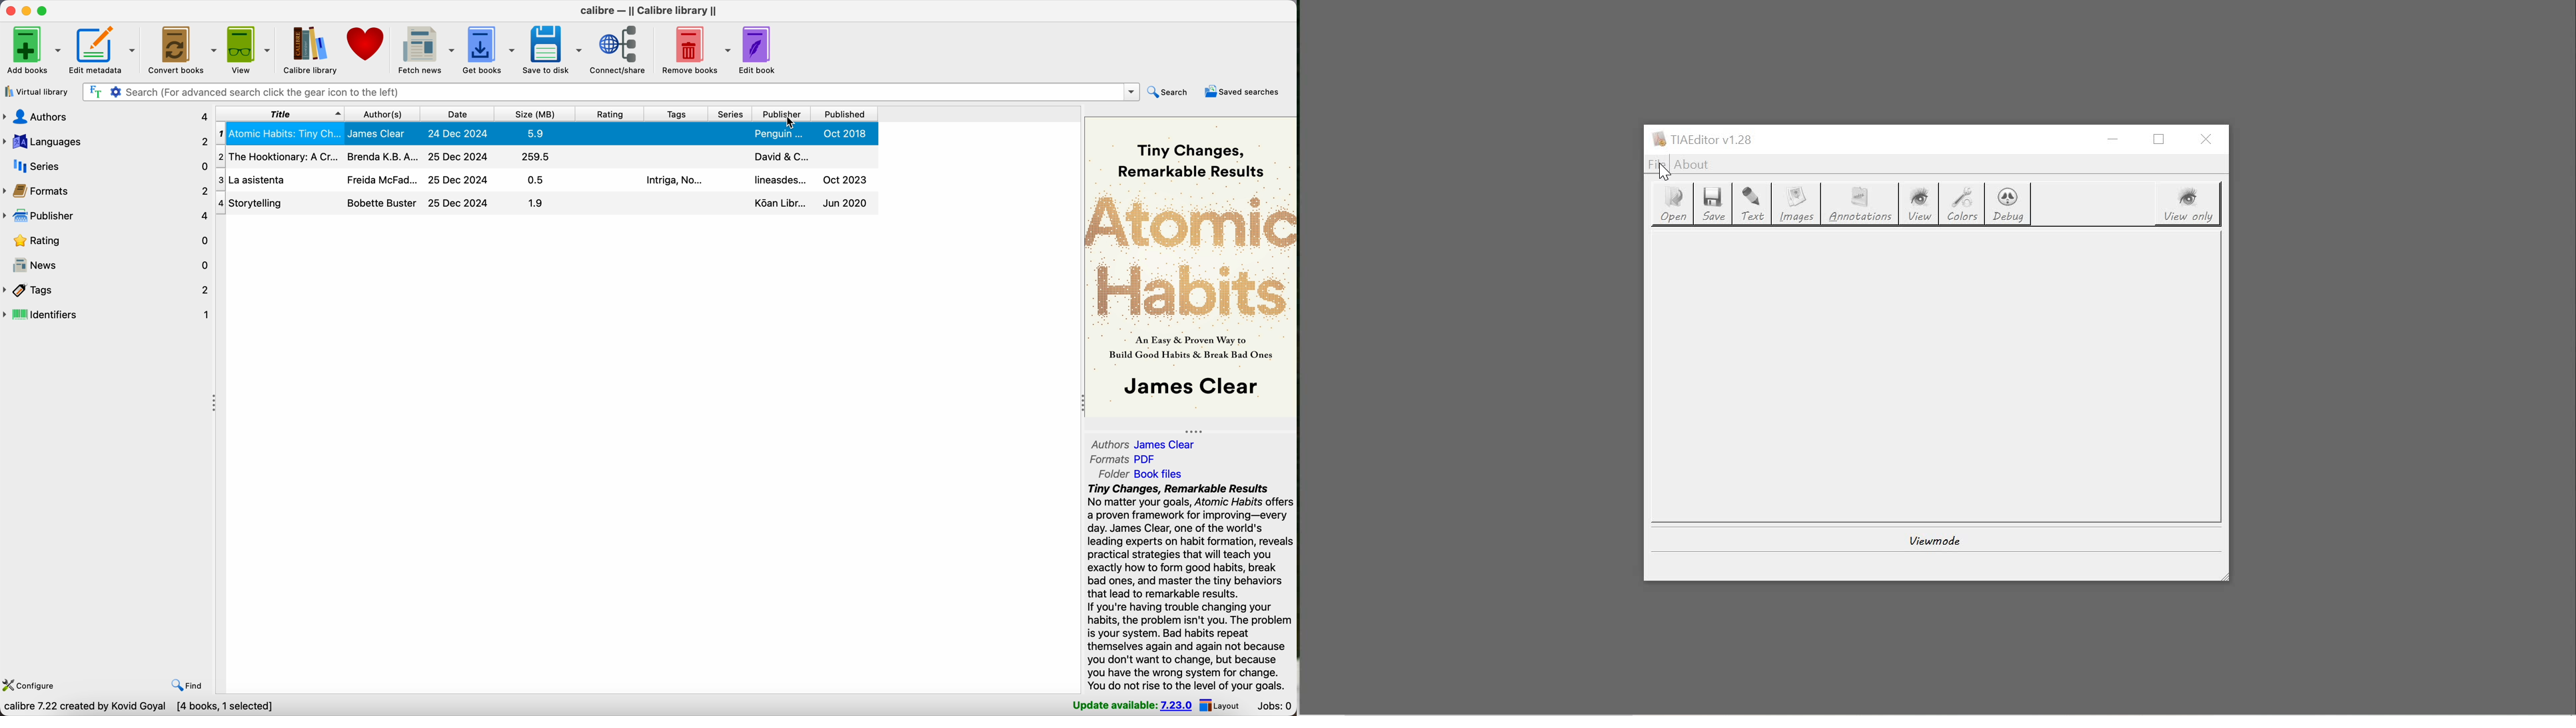 Image resolution: width=2576 pixels, height=728 pixels. Describe the element at coordinates (221, 156) in the screenshot. I see `2` at that location.